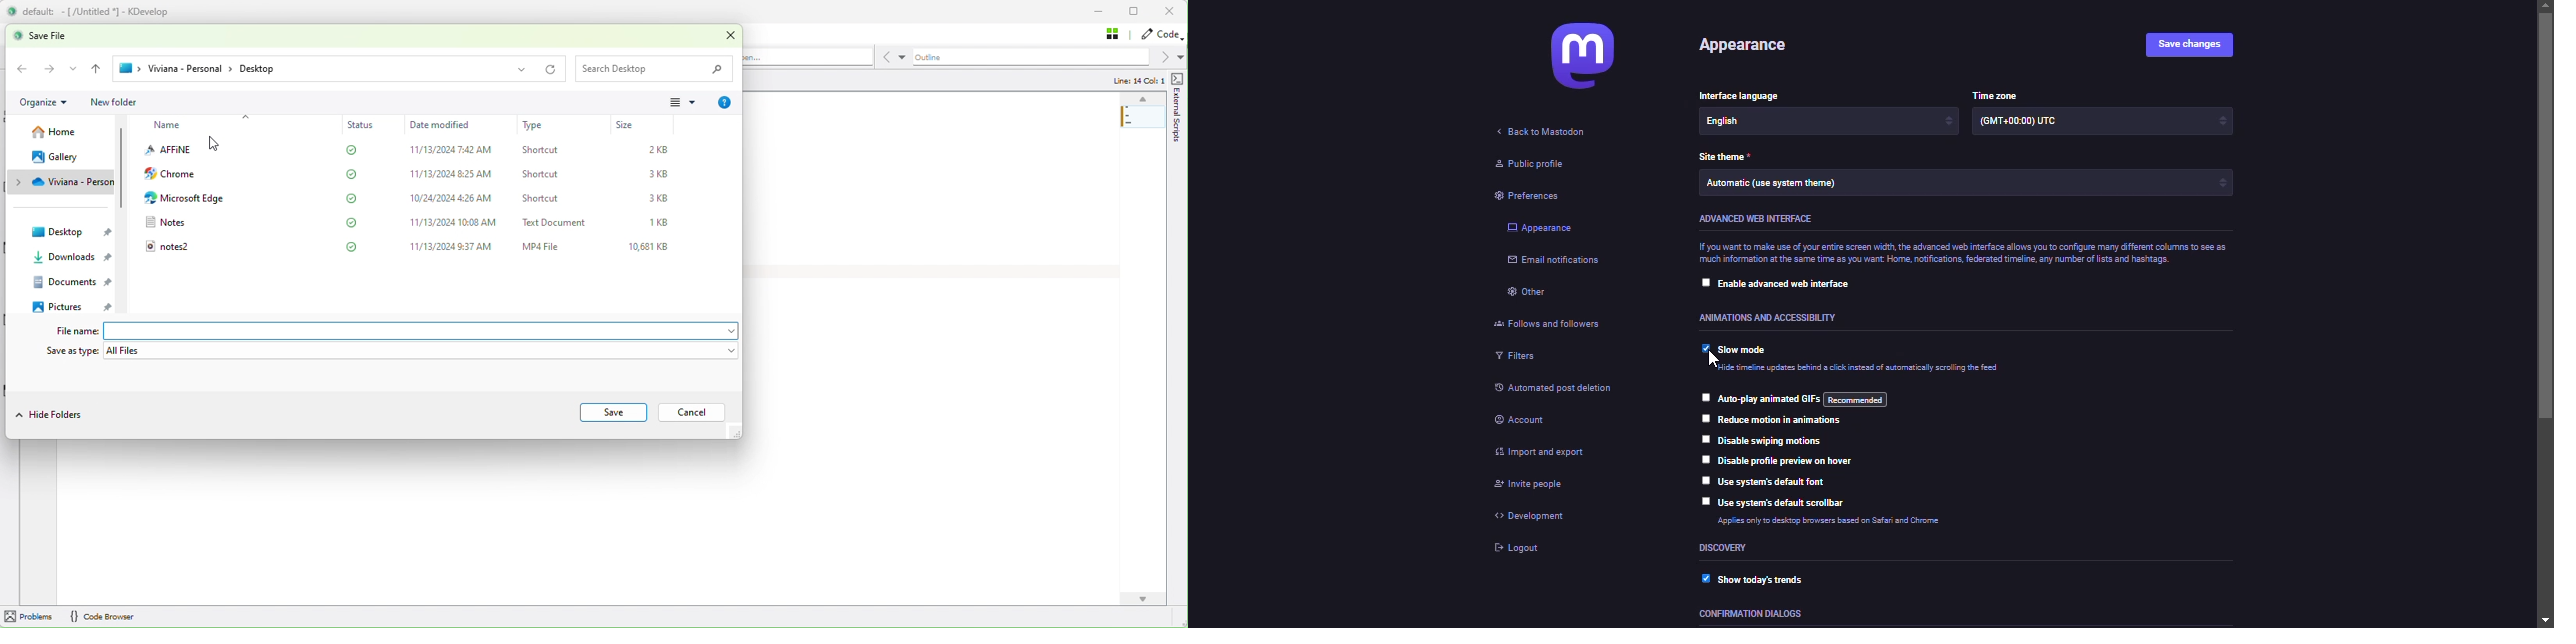 The height and width of the screenshot is (644, 2576). I want to click on show today's trends, so click(1771, 579).